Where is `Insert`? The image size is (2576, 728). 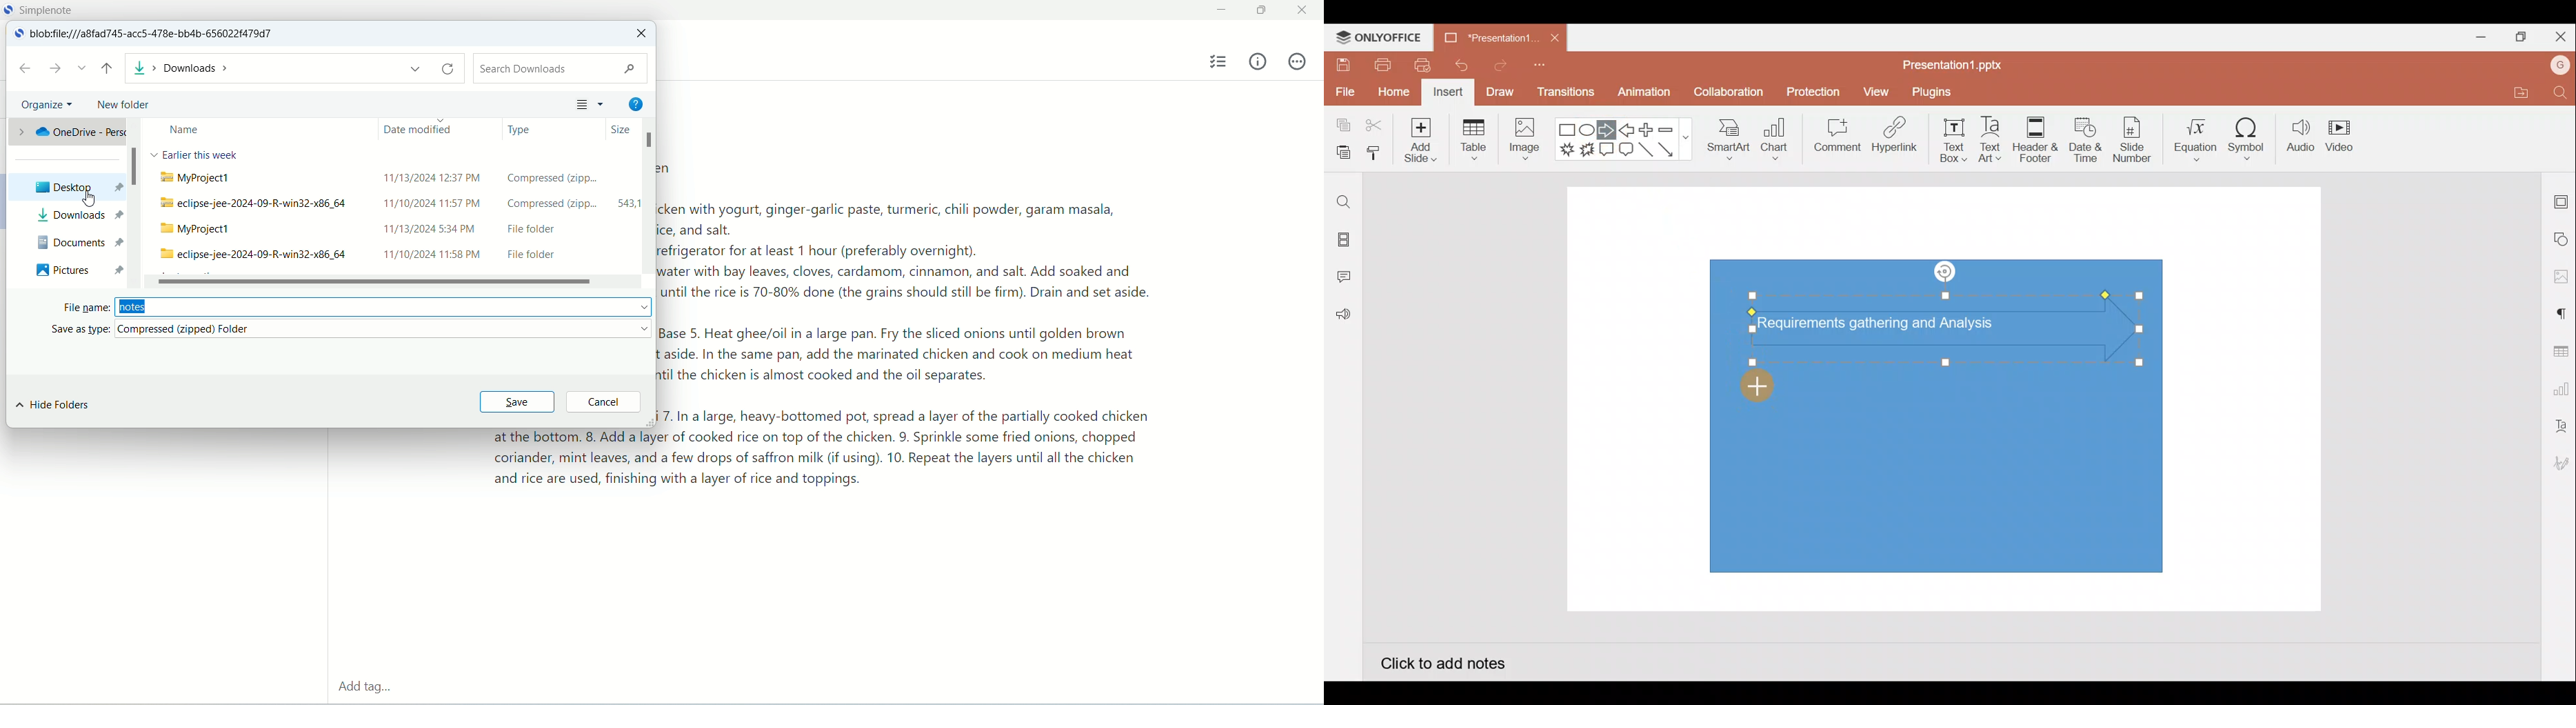
Insert is located at coordinates (1448, 93).